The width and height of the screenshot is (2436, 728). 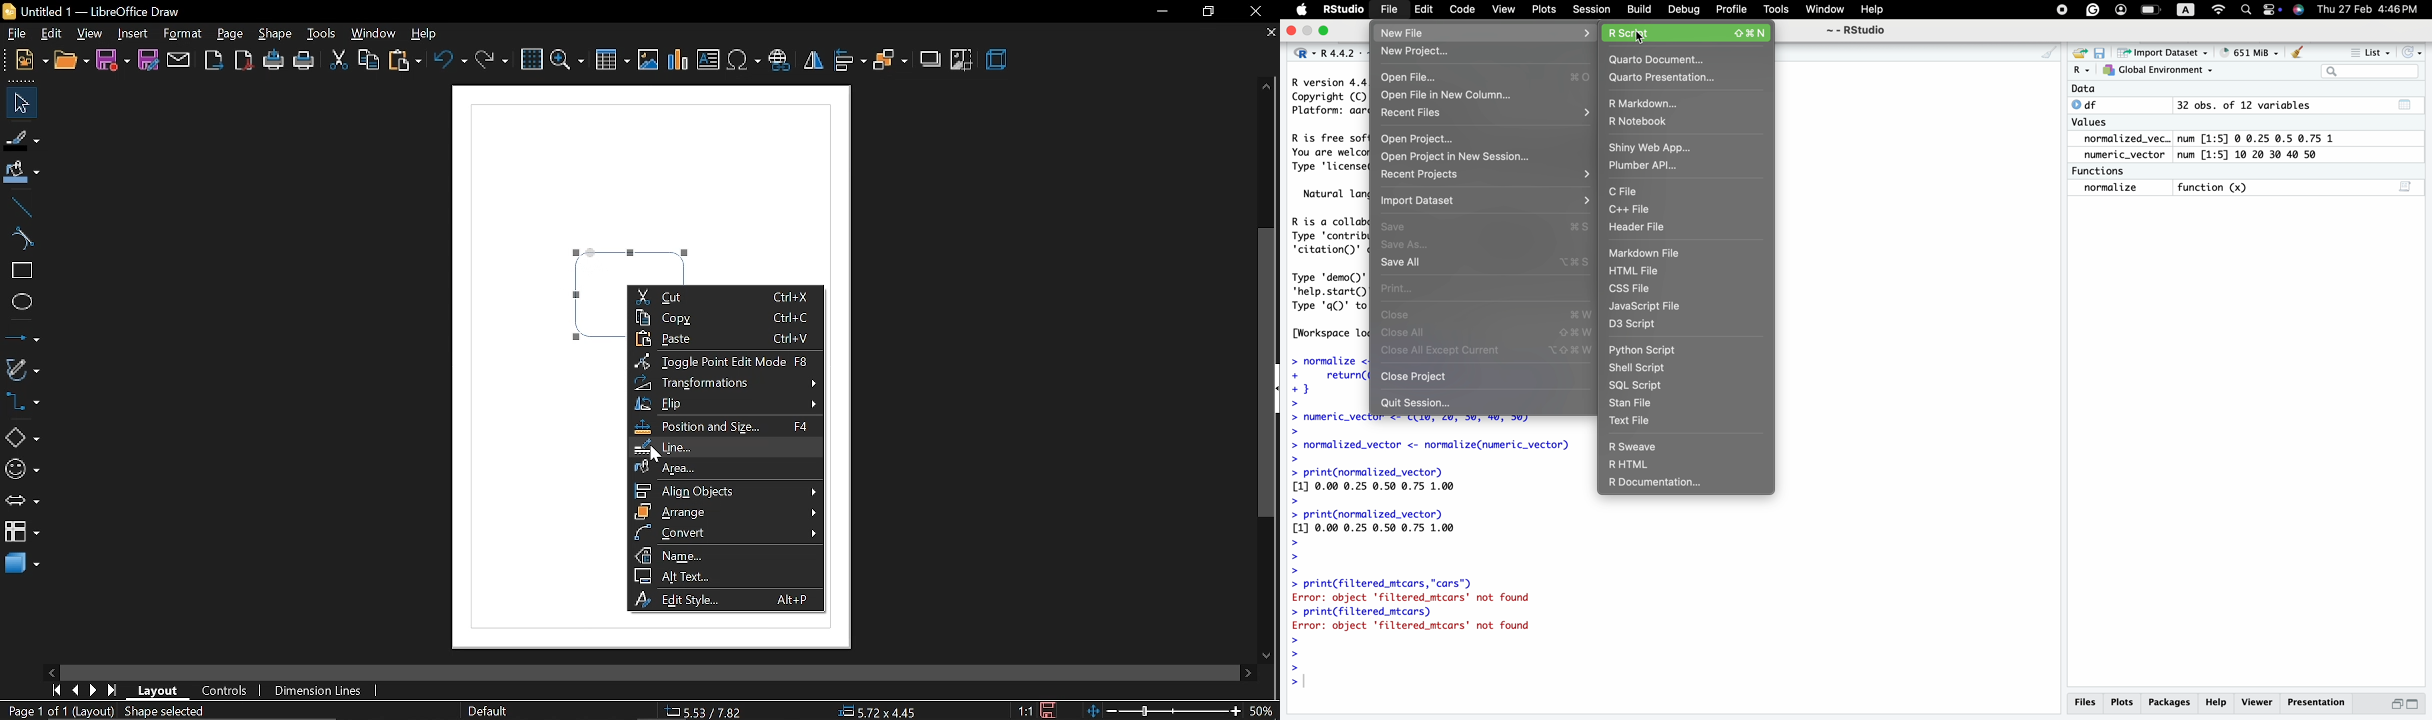 What do you see at coordinates (1326, 30) in the screenshot?
I see `maximize` at bounding box center [1326, 30].